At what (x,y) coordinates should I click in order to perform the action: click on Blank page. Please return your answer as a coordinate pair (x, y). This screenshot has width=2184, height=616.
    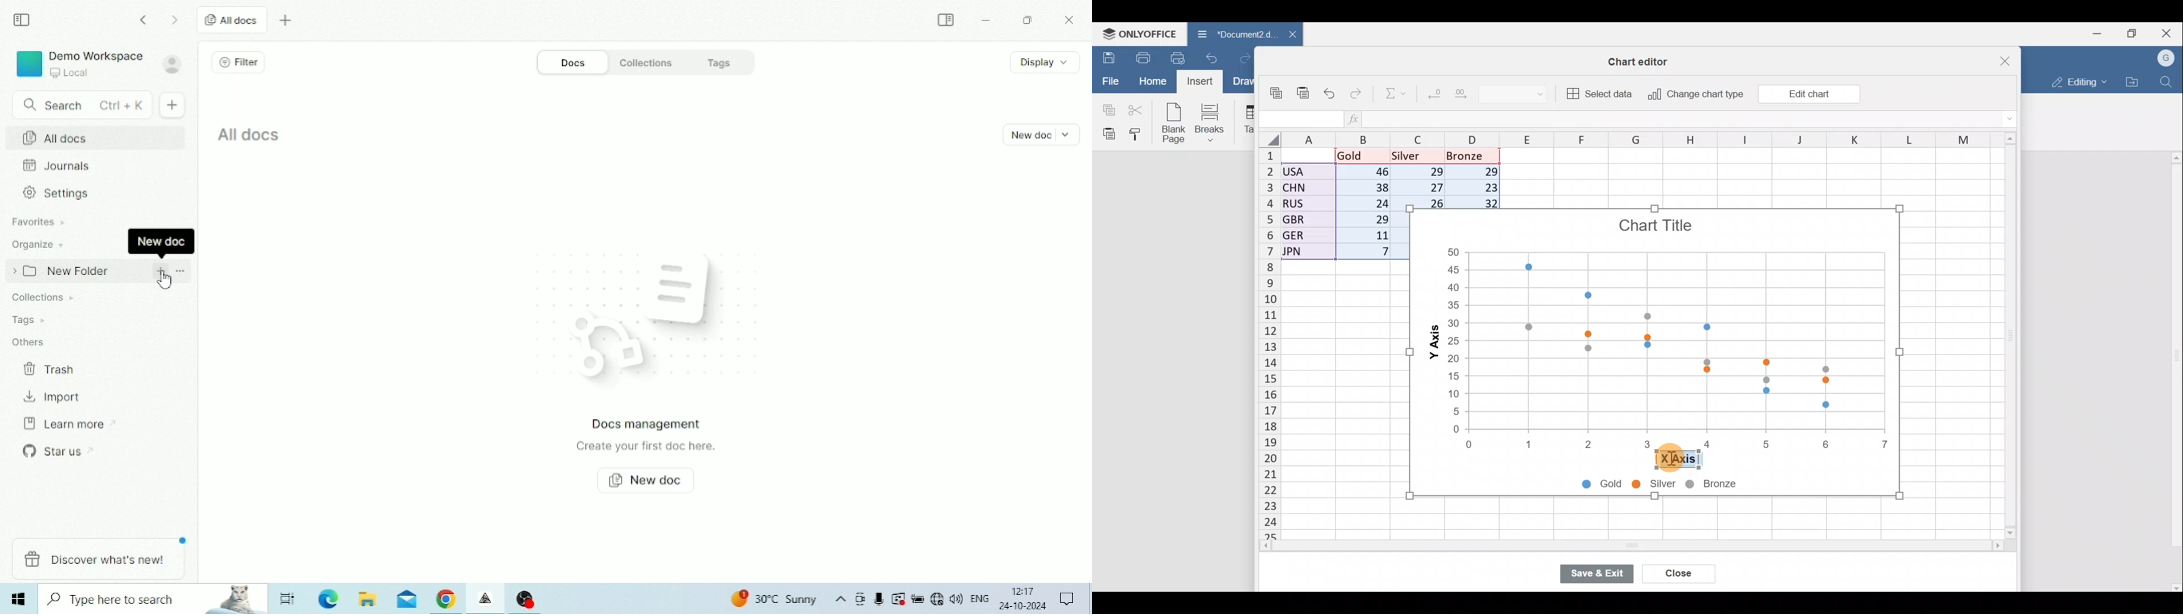
    Looking at the image, I should click on (1175, 124).